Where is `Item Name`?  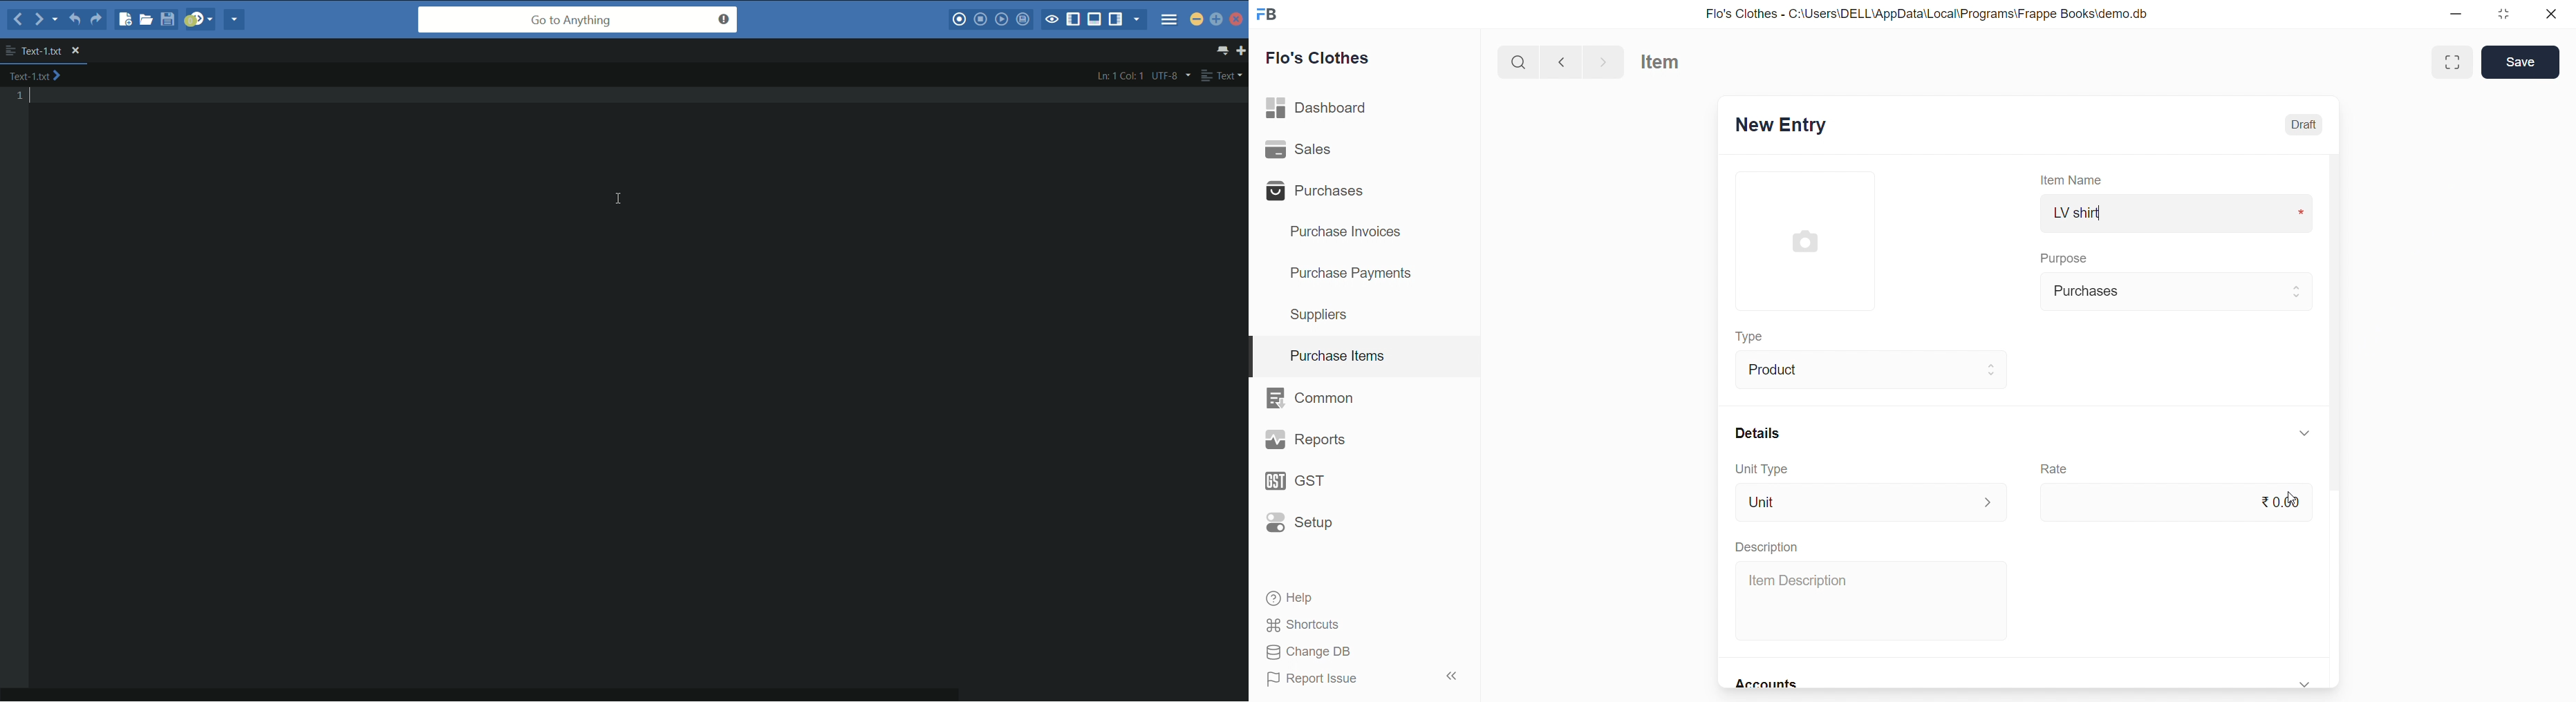
Item Name is located at coordinates (2075, 179).